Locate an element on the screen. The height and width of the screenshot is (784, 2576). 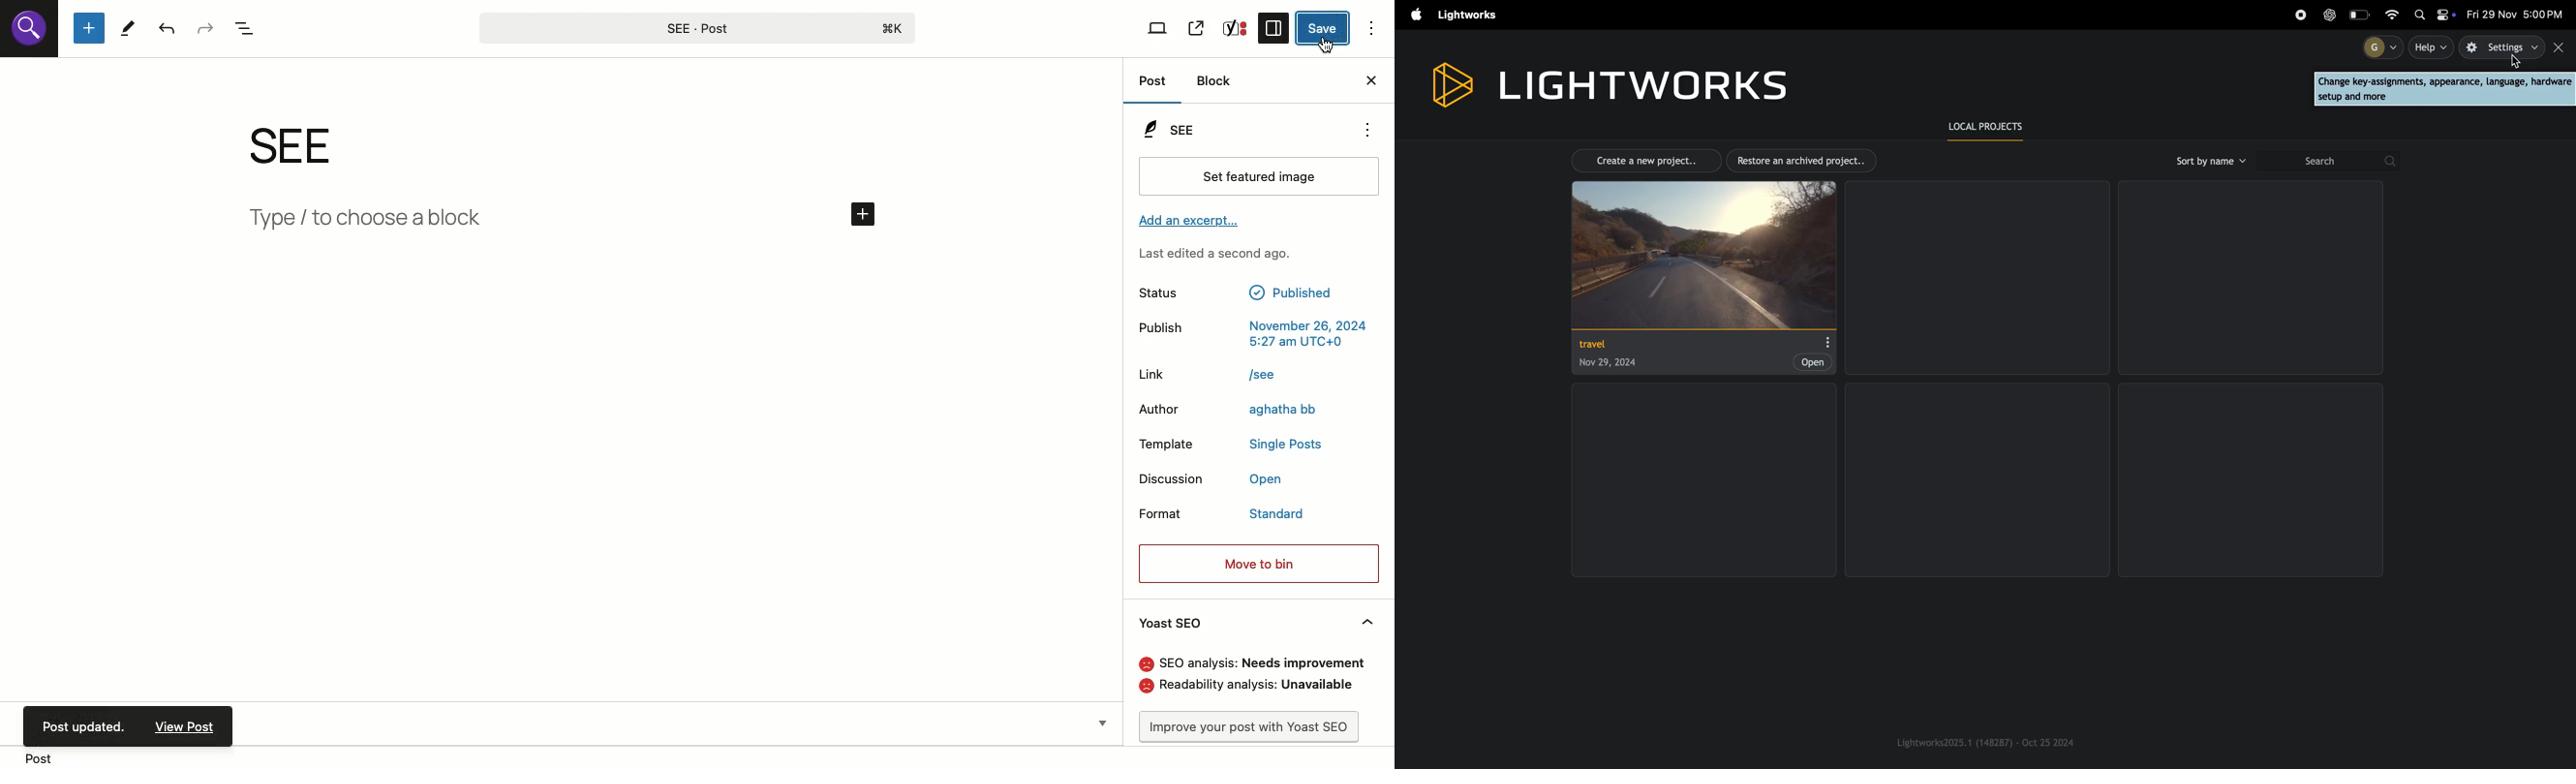
Link /see is located at coordinates (1217, 378).